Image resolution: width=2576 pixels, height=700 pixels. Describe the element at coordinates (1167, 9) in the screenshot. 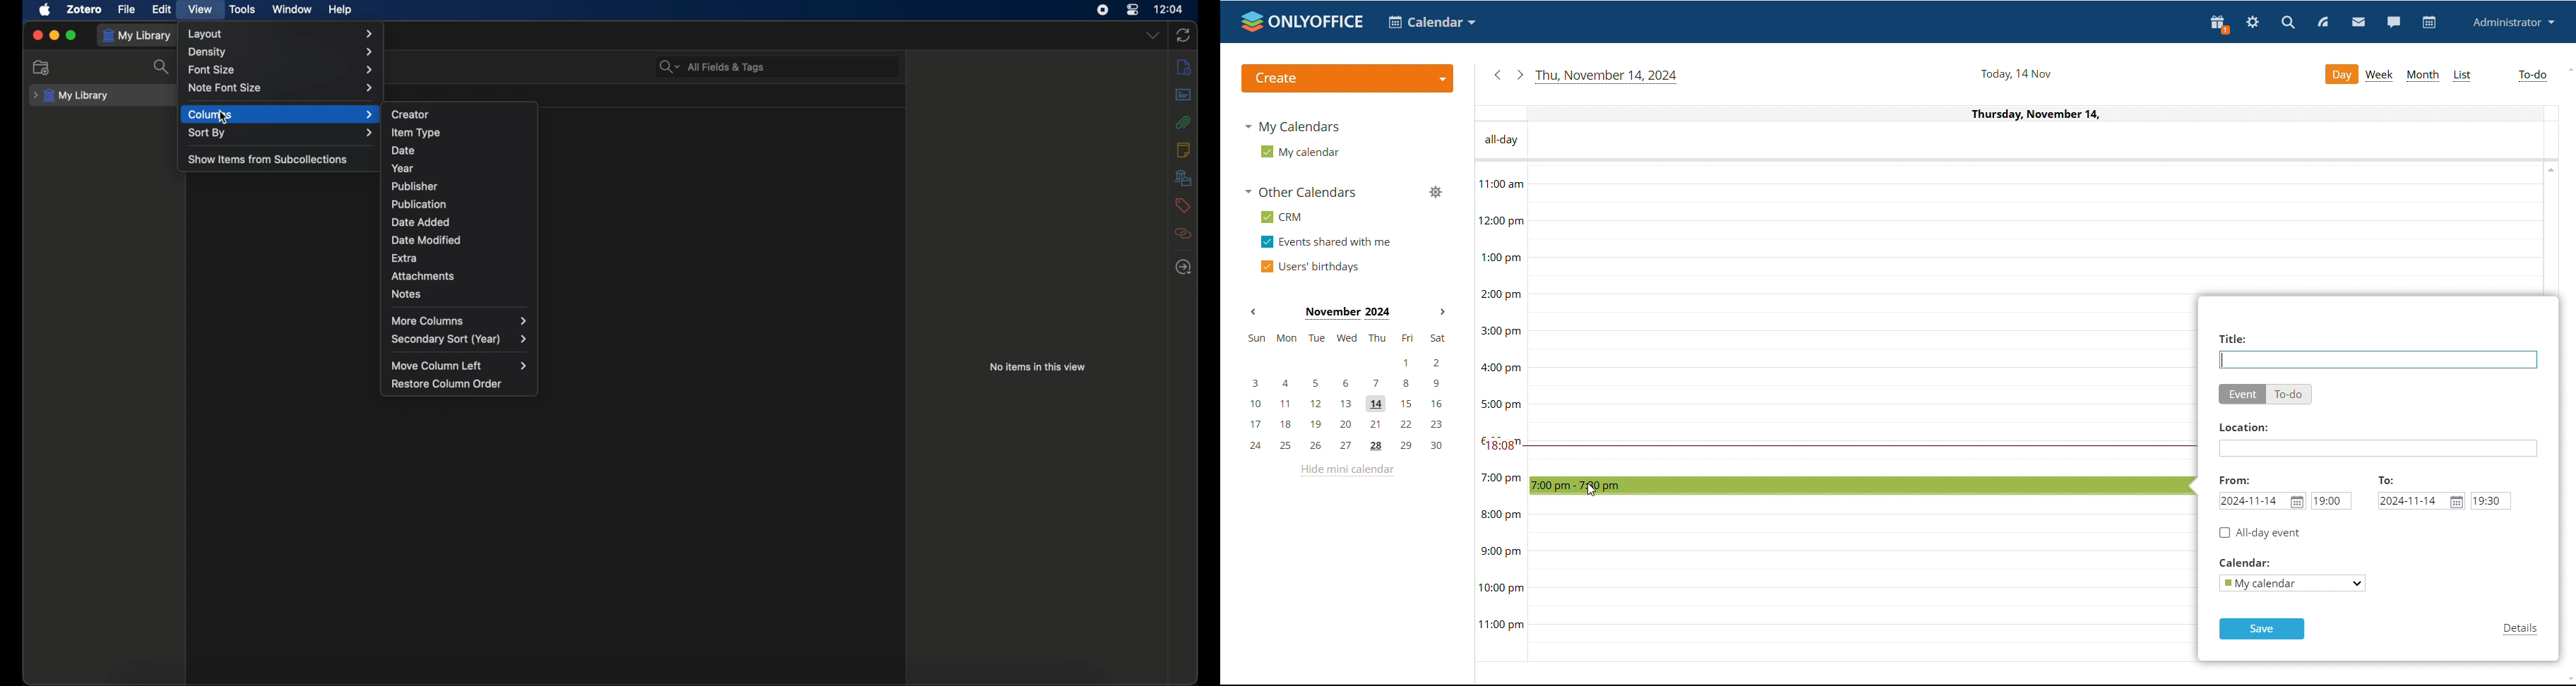

I see `time` at that location.